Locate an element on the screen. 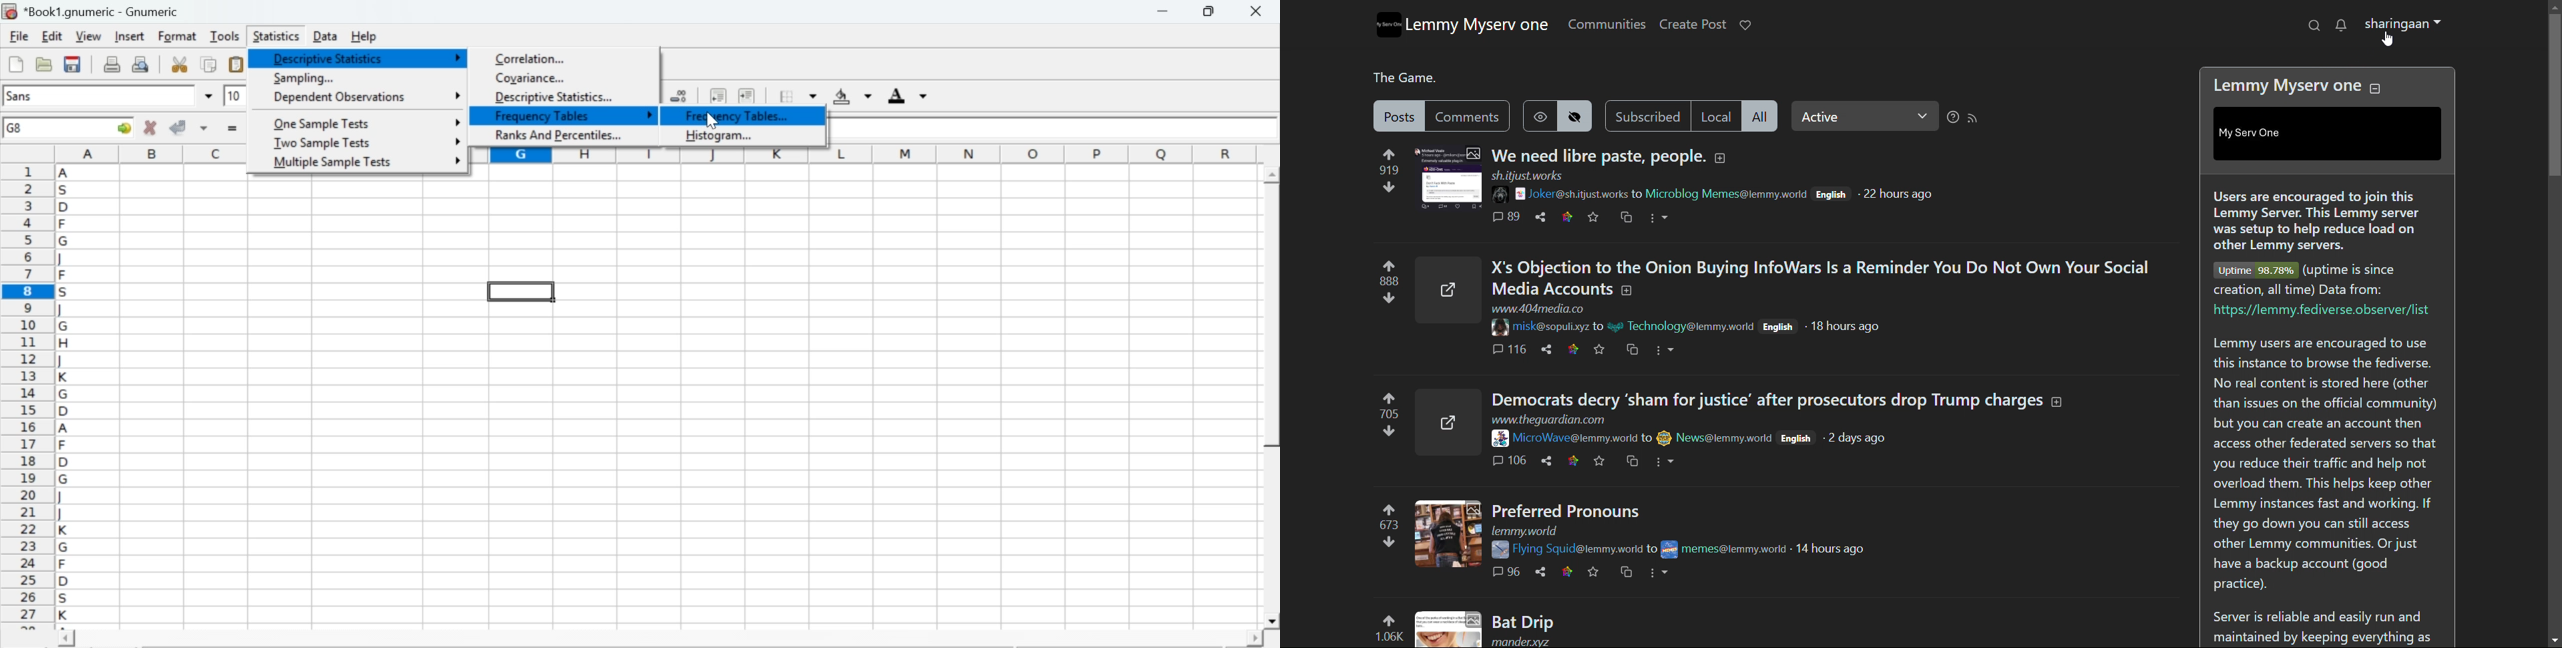  time of posting is located at coordinates (1900, 194).